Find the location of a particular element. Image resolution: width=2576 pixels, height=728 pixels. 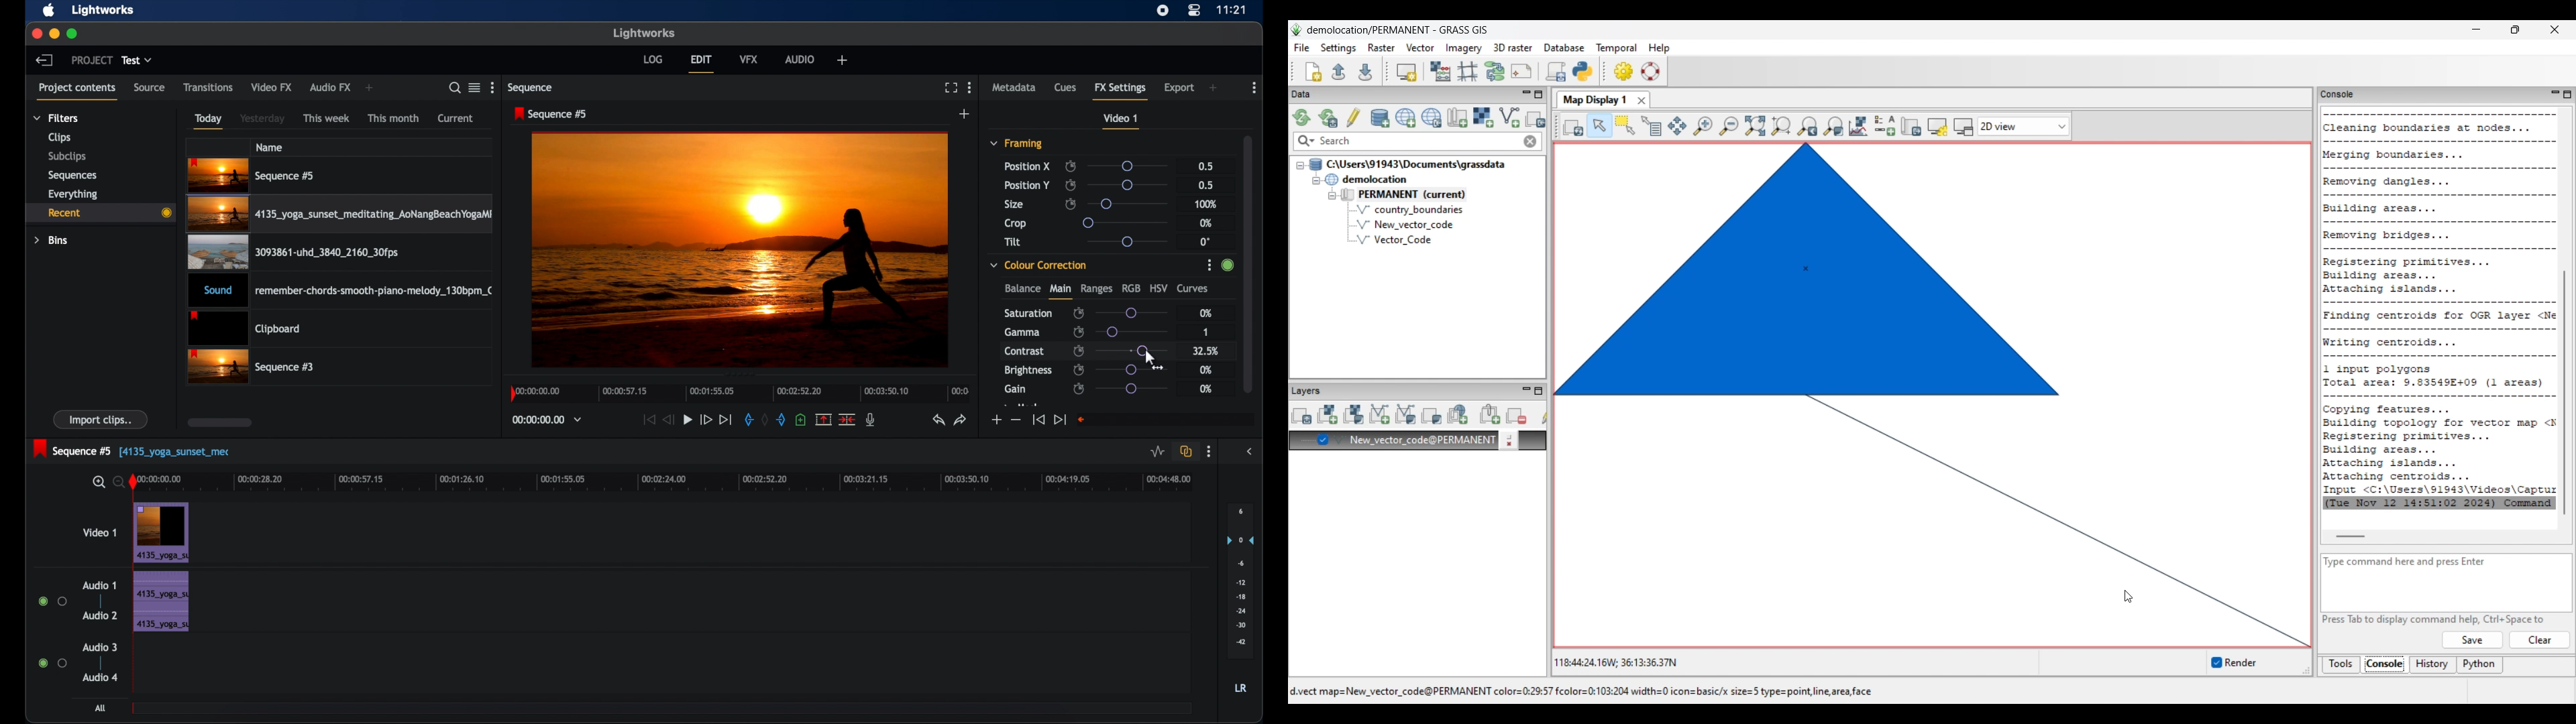

timeline is located at coordinates (741, 392).